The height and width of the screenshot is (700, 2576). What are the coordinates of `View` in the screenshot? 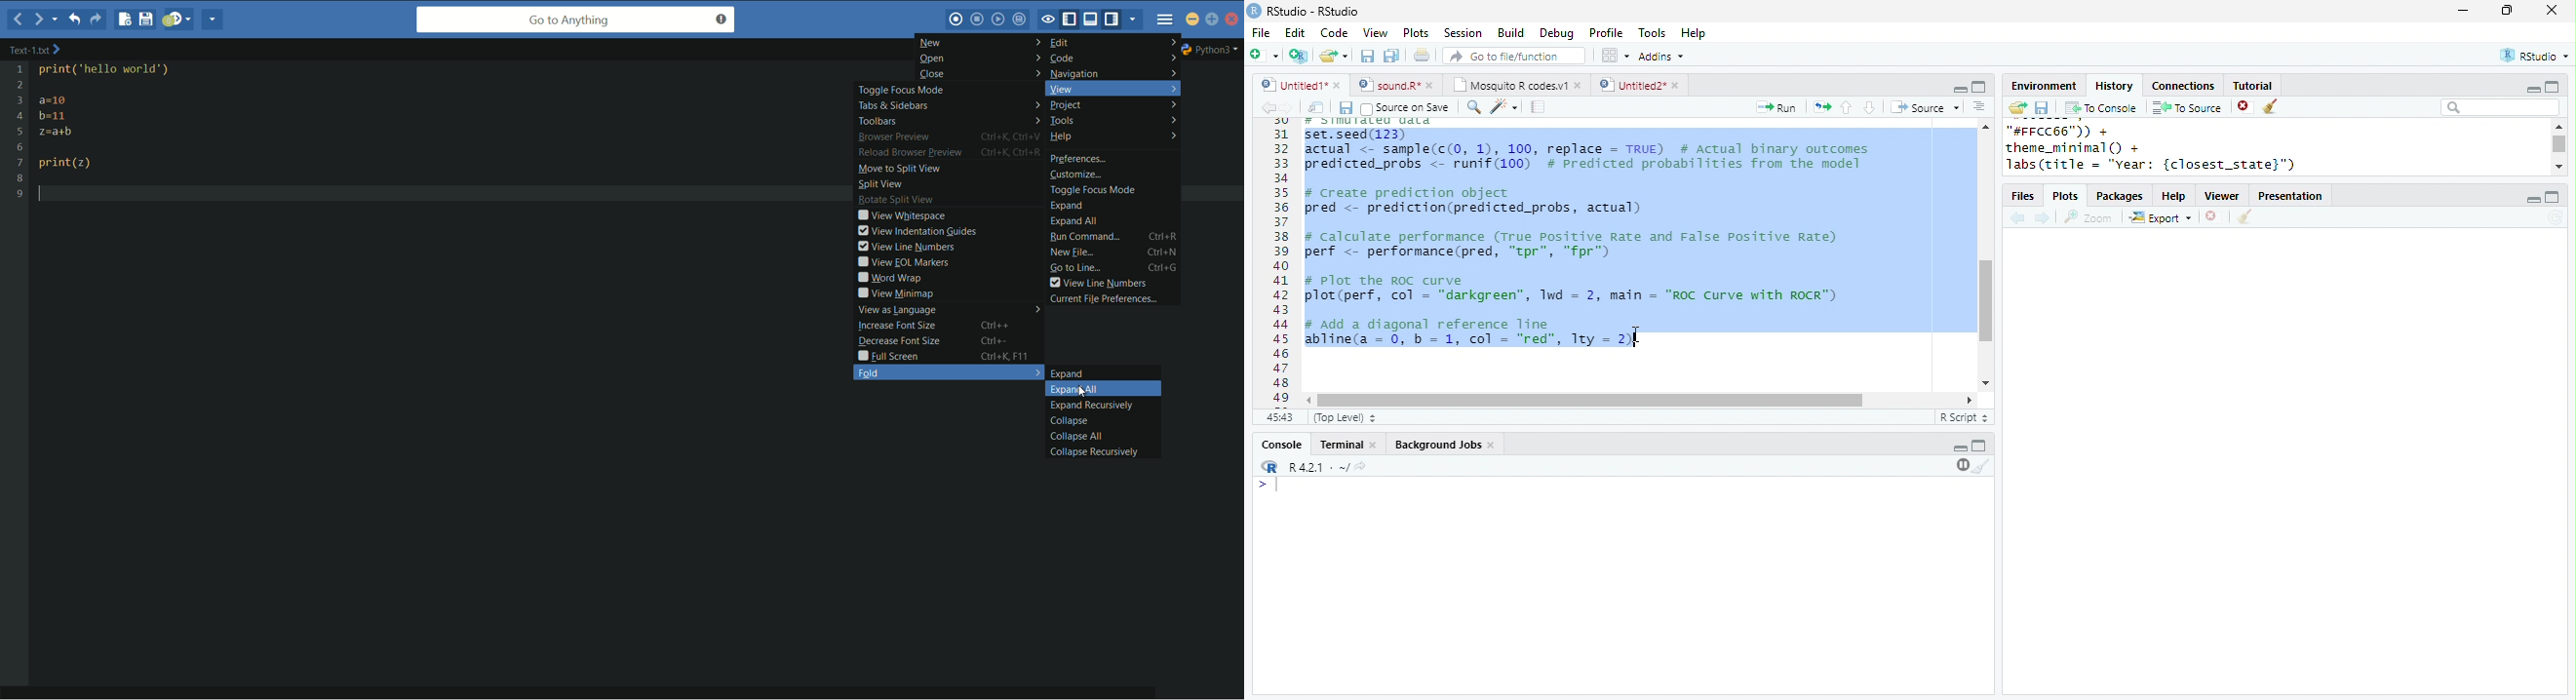 It's located at (1375, 33).